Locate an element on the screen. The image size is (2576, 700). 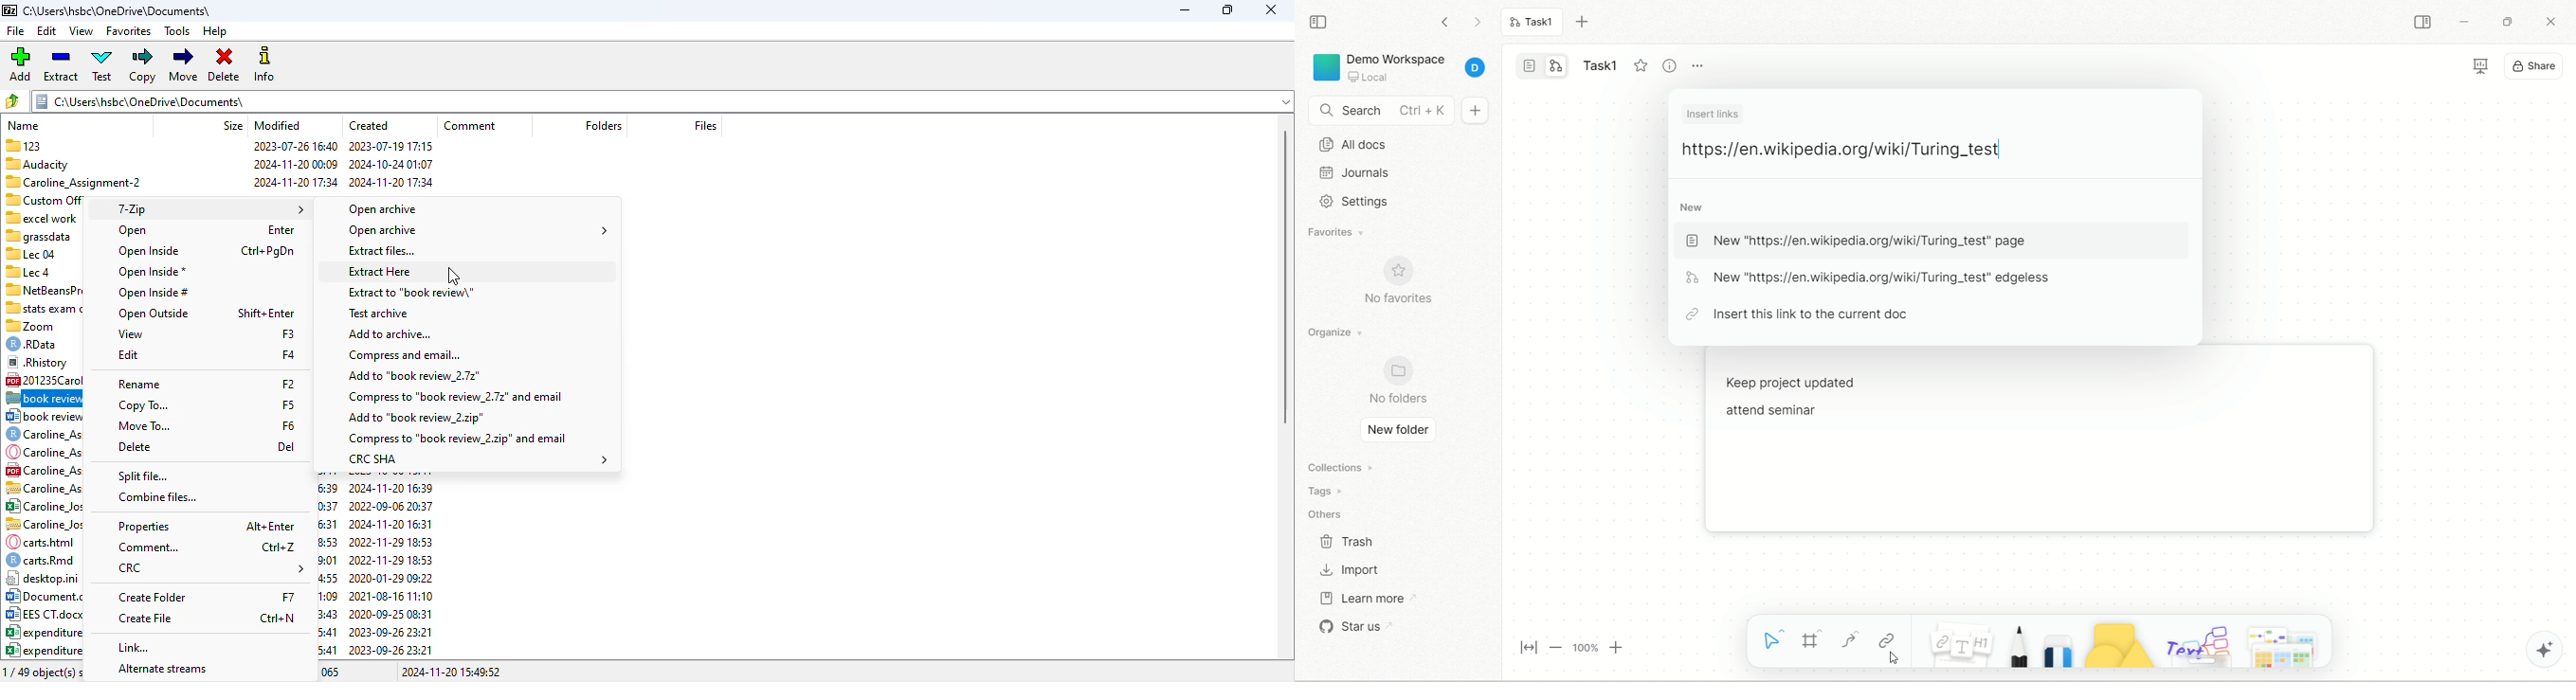
copy is located at coordinates (141, 65).